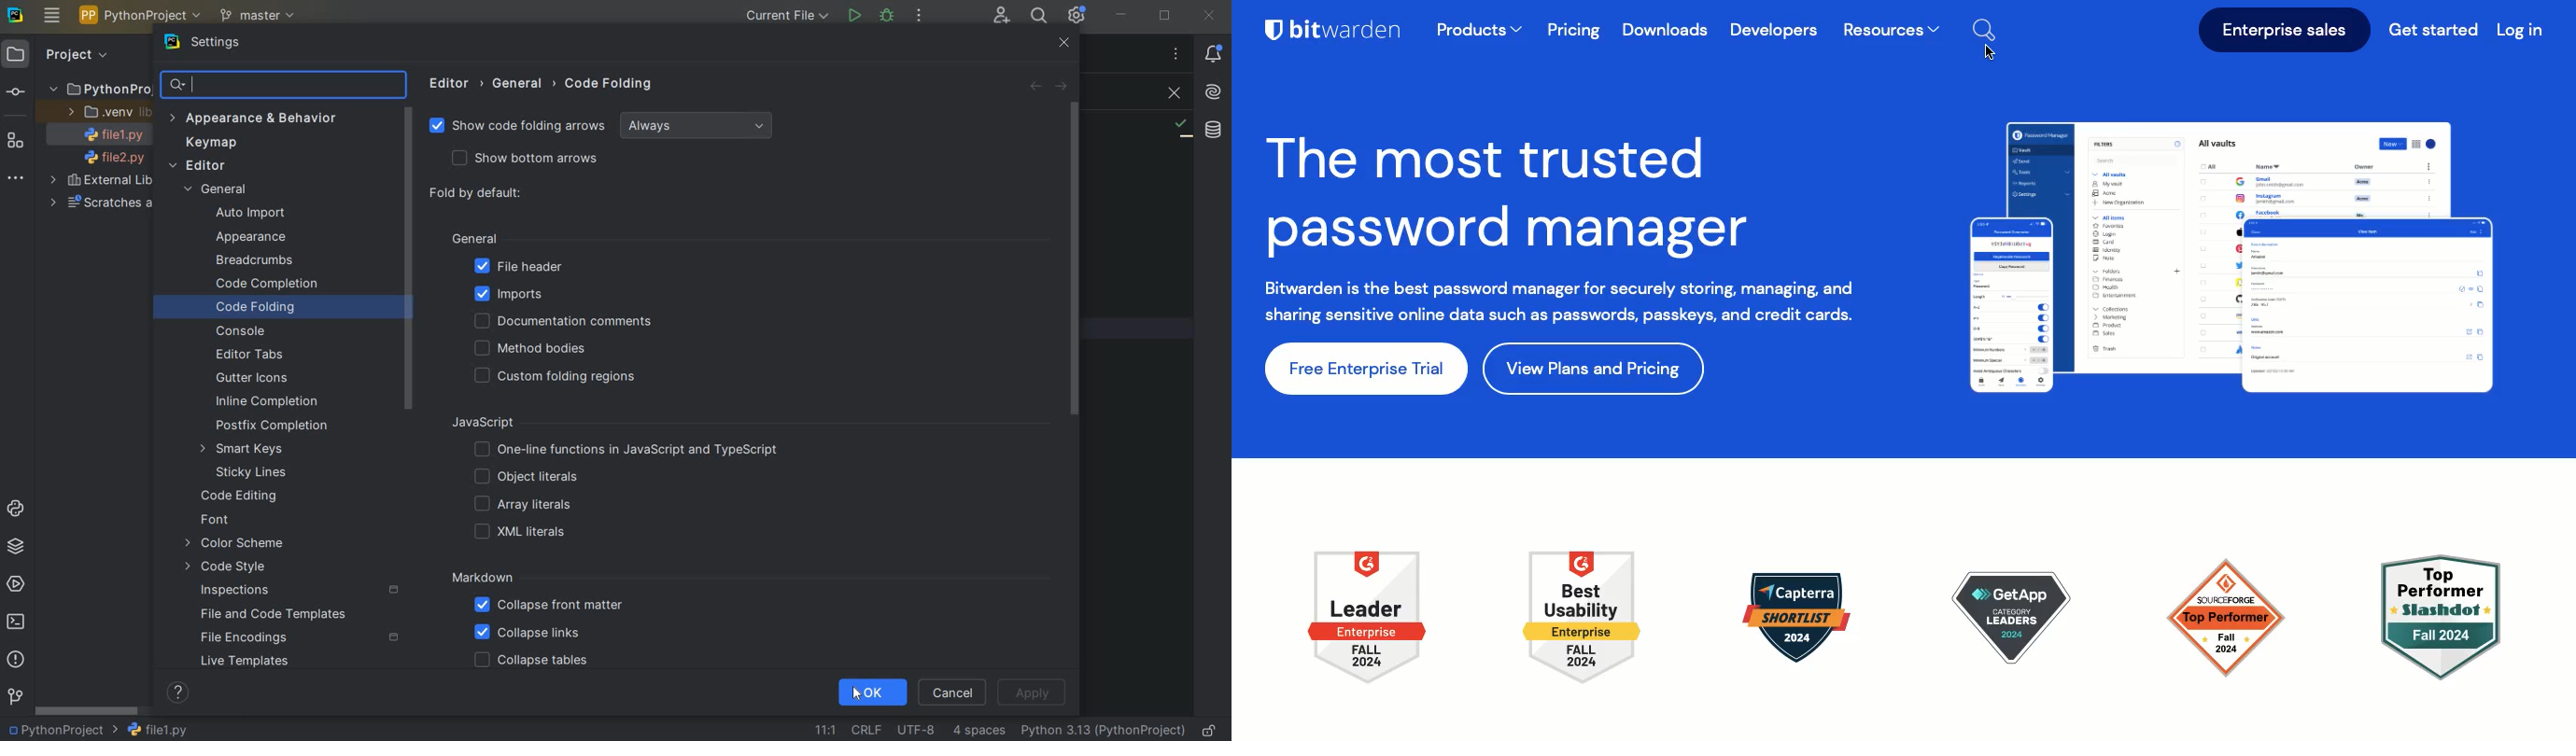 This screenshot has height=756, width=2576. I want to click on SMART KEYS, so click(245, 450).